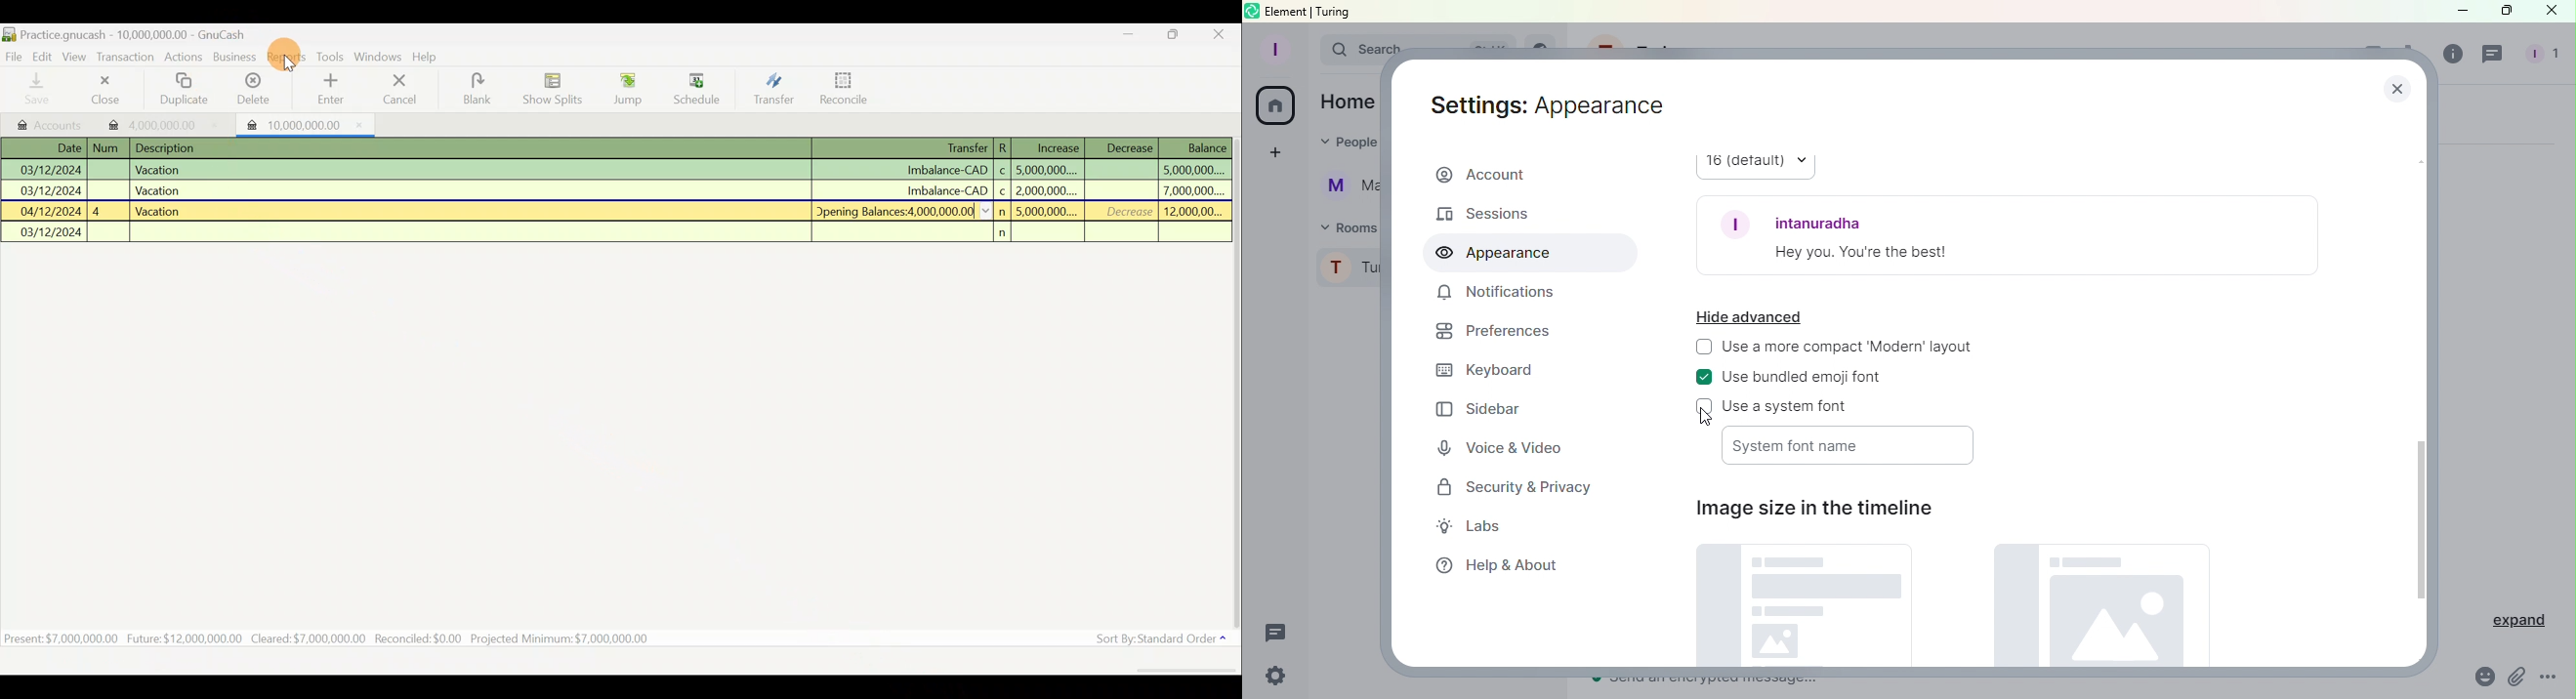  What do you see at coordinates (1515, 488) in the screenshot?
I see `Security and Privacy` at bounding box center [1515, 488].